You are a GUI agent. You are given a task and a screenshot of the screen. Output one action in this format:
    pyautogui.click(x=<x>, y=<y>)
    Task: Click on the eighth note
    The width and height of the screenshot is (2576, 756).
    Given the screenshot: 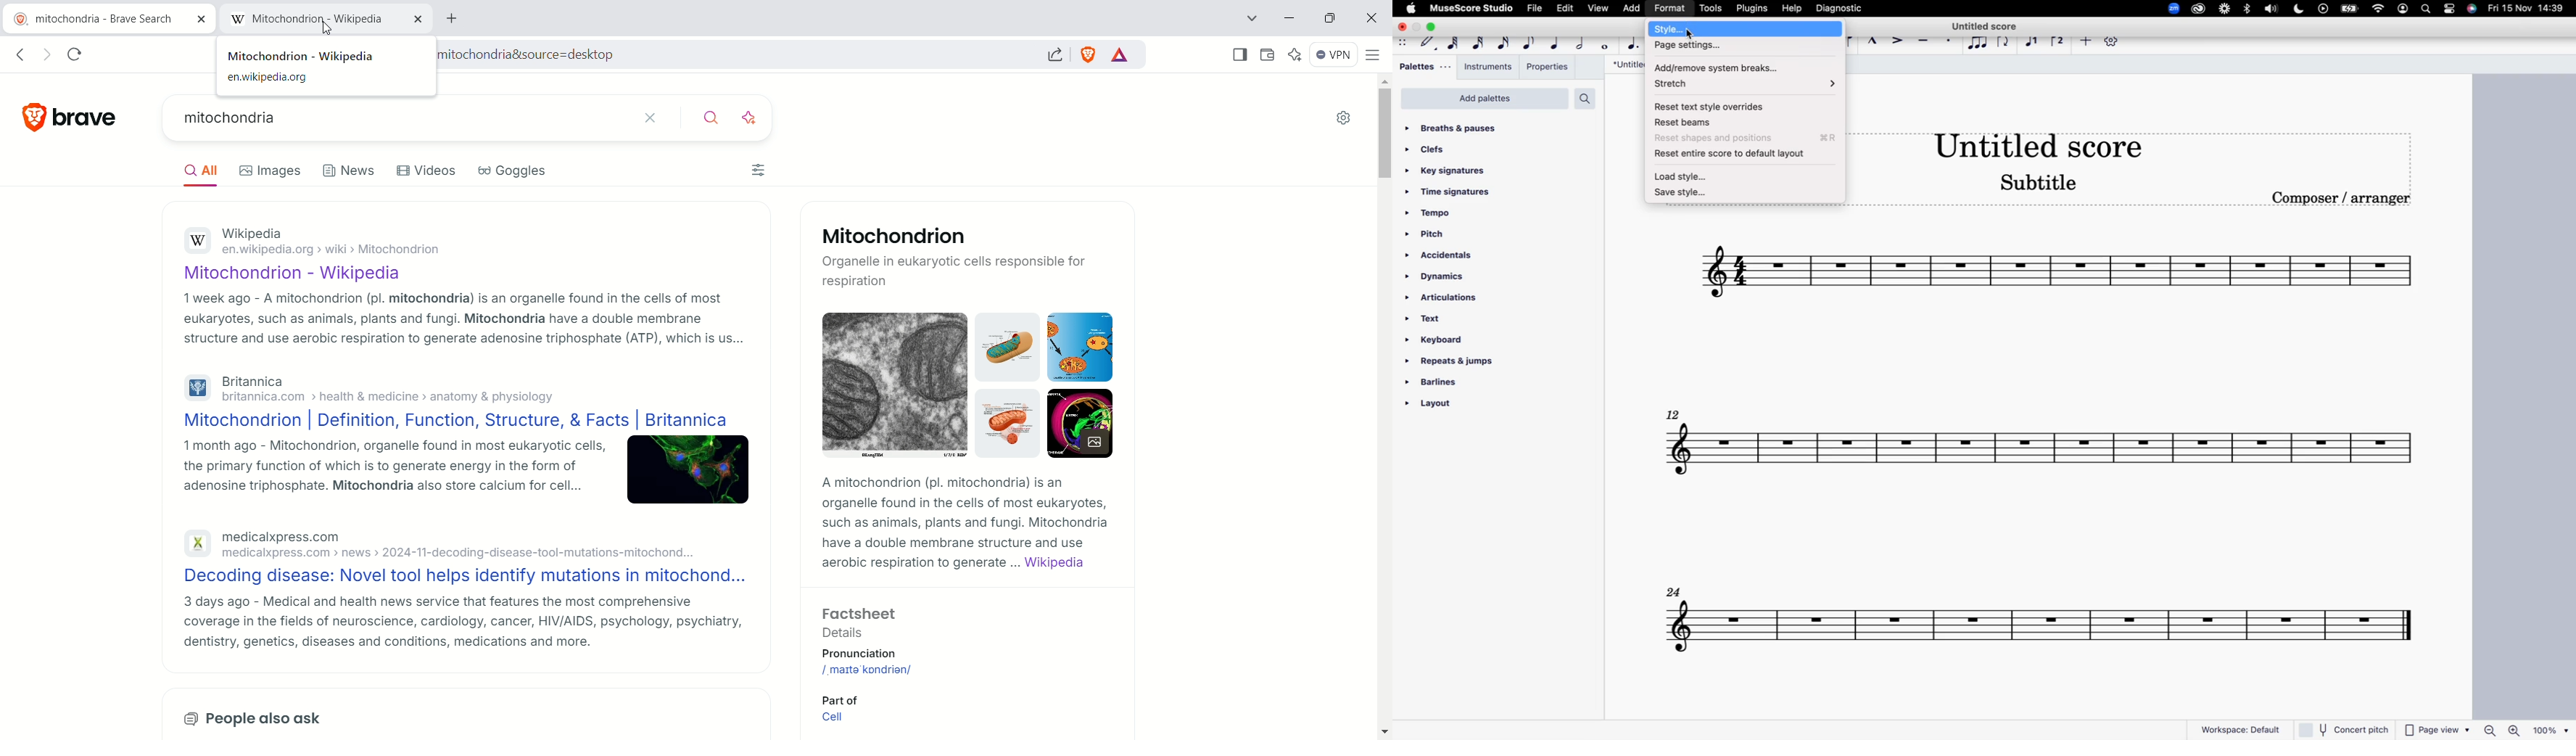 What is the action you would take?
    pyautogui.click(x=1530, y=43)
    